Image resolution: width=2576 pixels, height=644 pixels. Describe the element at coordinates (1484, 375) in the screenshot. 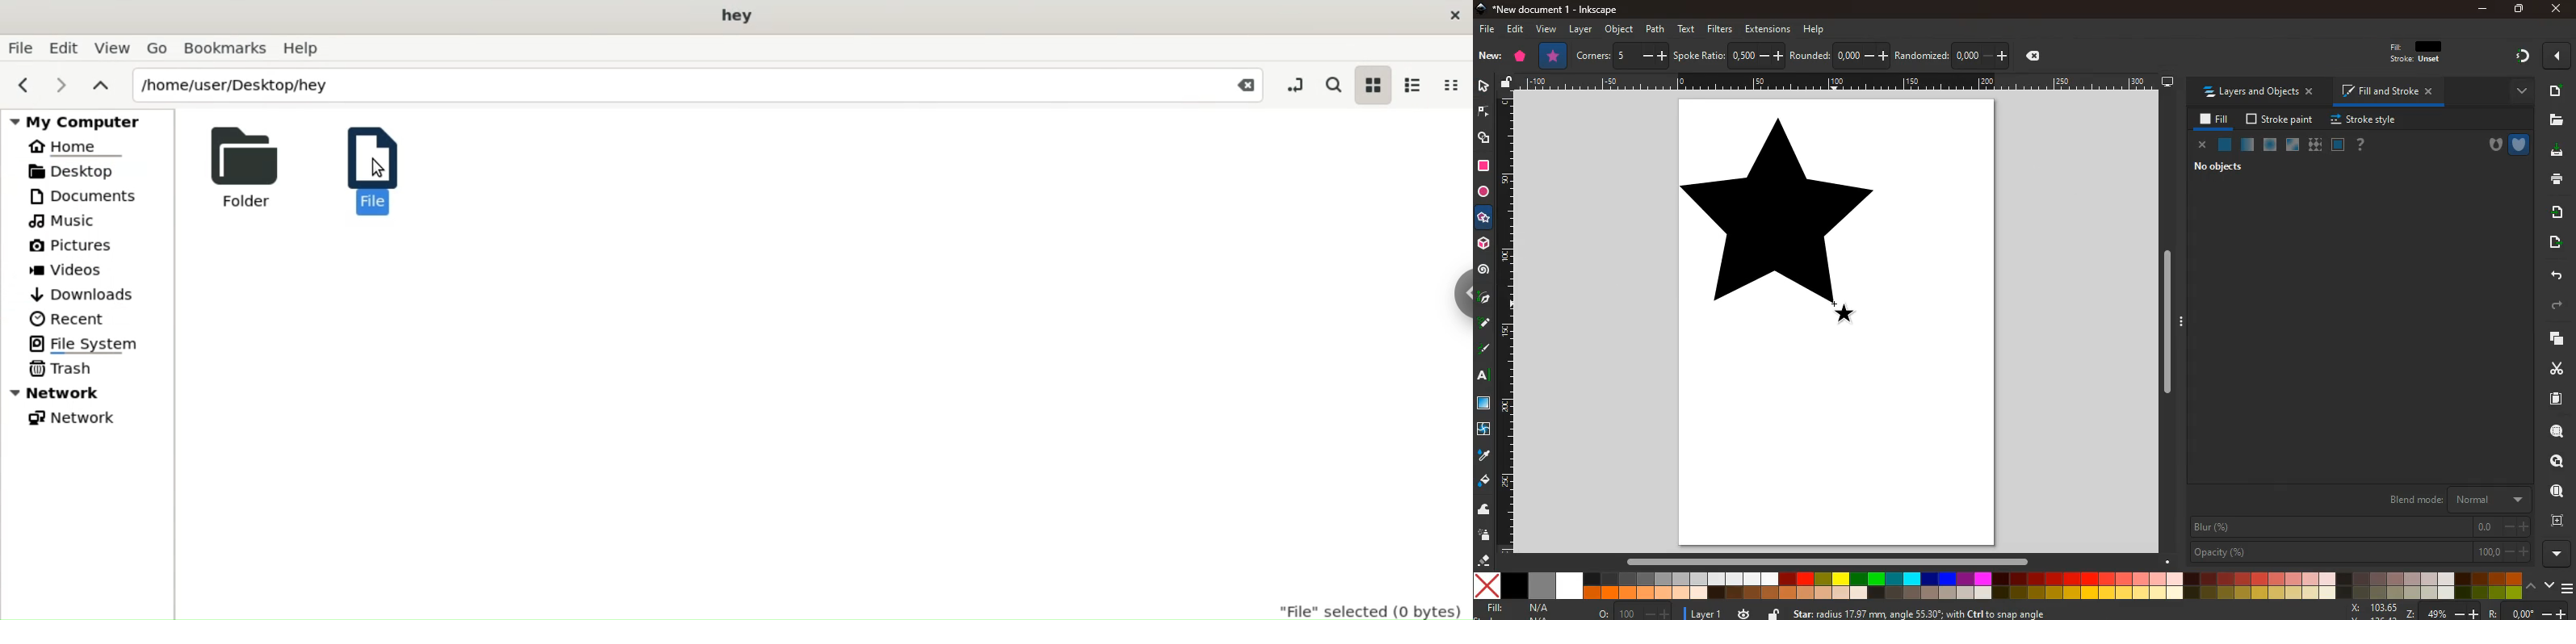

I see `text` at that location.